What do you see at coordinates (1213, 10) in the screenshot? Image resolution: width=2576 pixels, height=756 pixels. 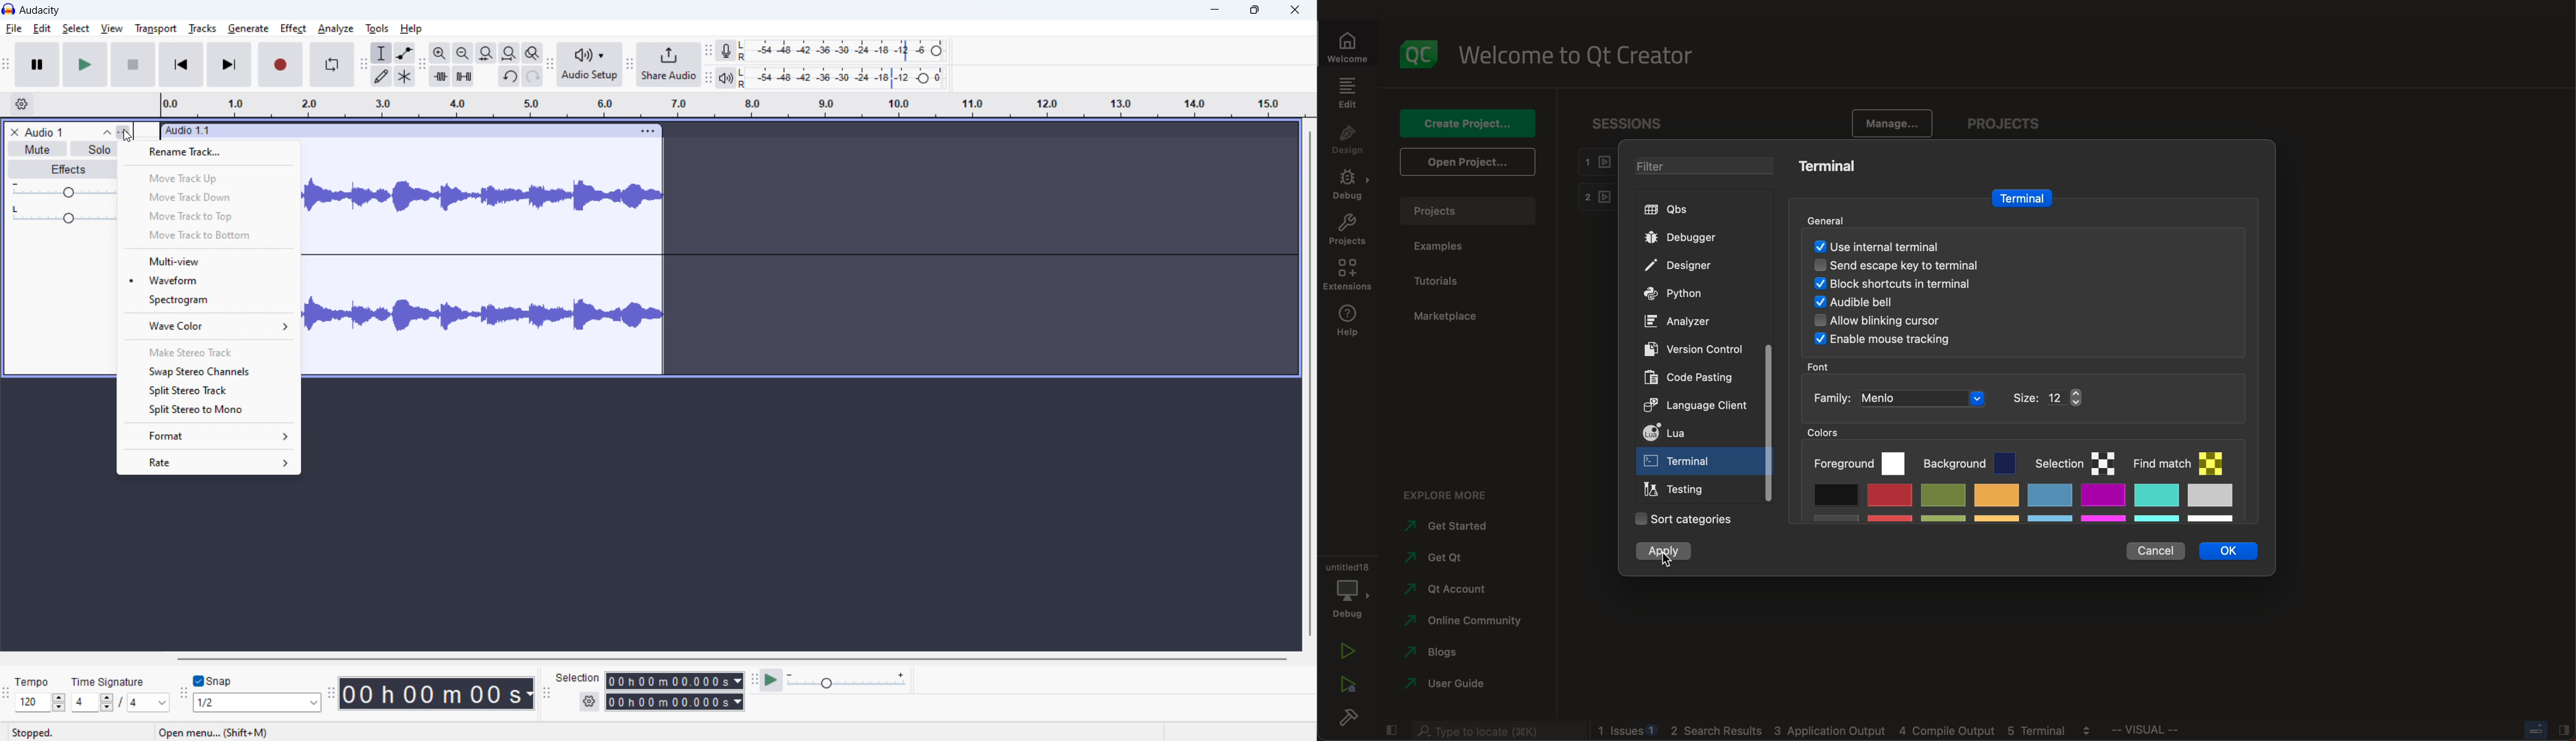 I see `minimize` at bounding box center [1213, 10].